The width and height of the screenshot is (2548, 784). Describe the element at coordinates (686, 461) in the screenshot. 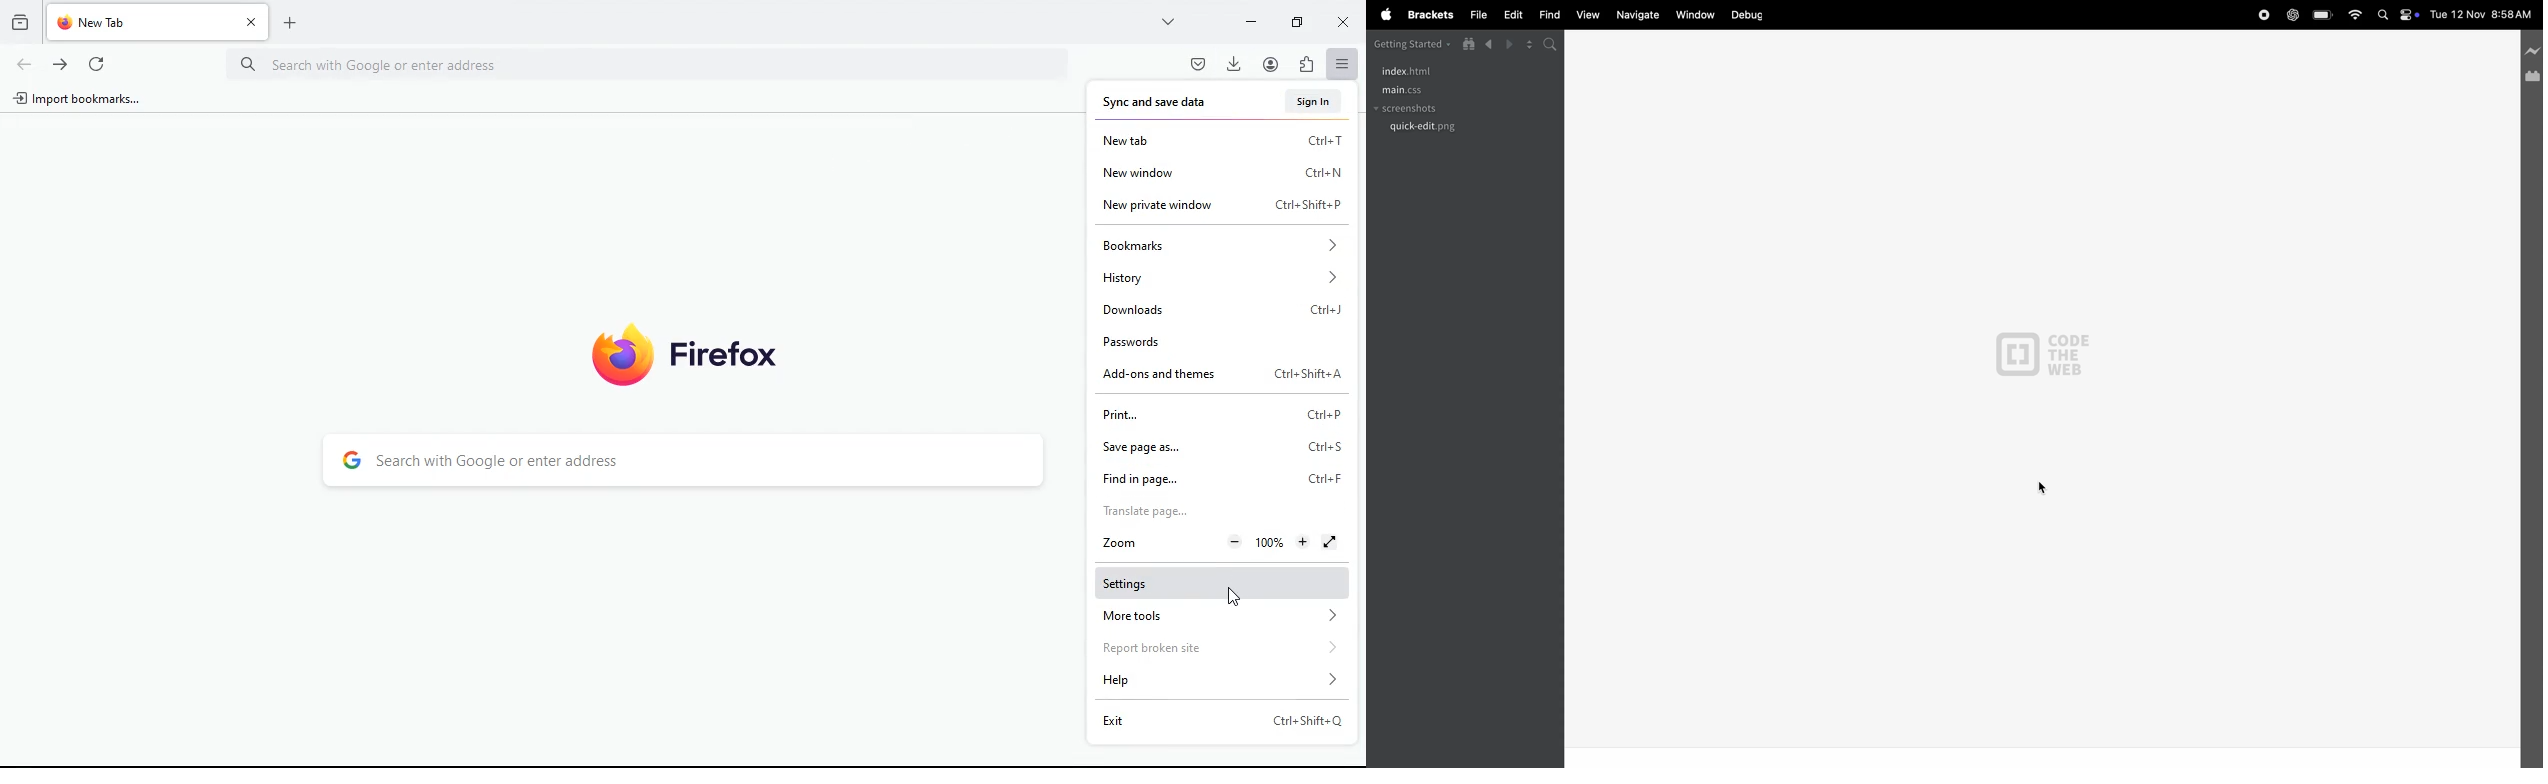

I see `search` at that location.